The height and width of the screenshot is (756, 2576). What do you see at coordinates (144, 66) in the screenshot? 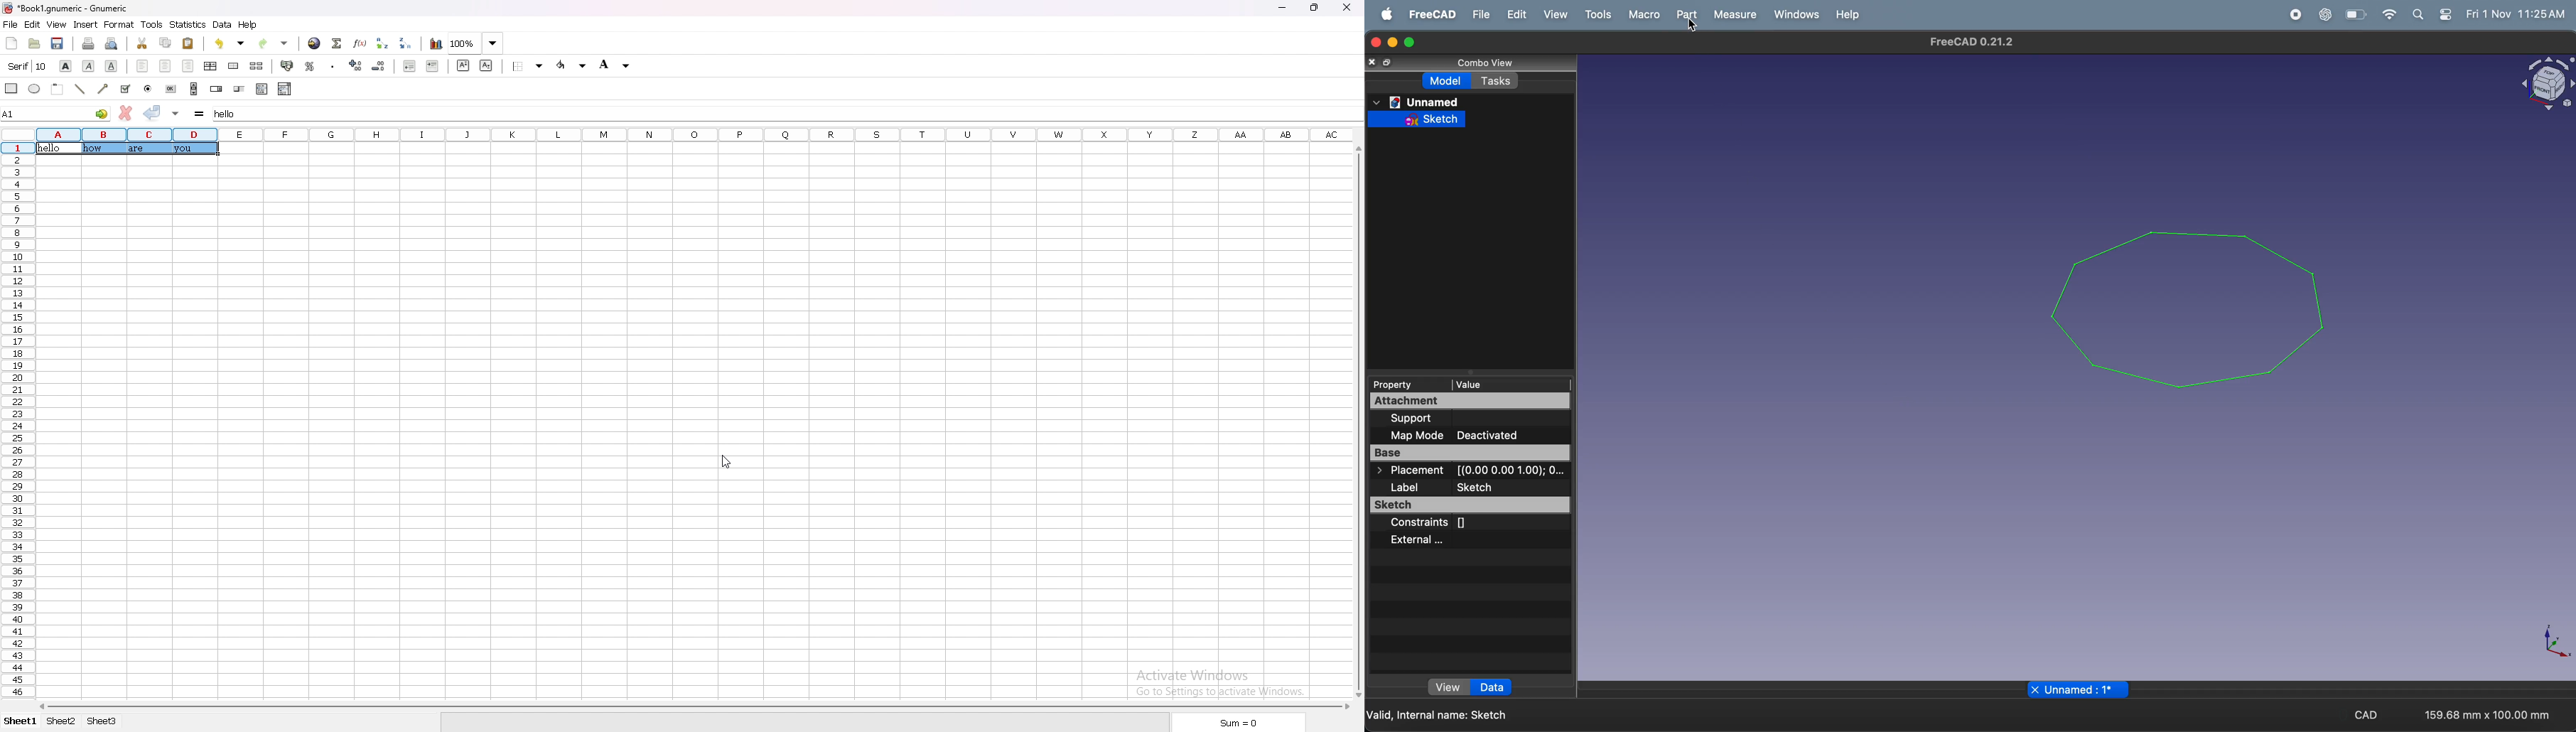
I see `left align` at bounding box center [144, 66].